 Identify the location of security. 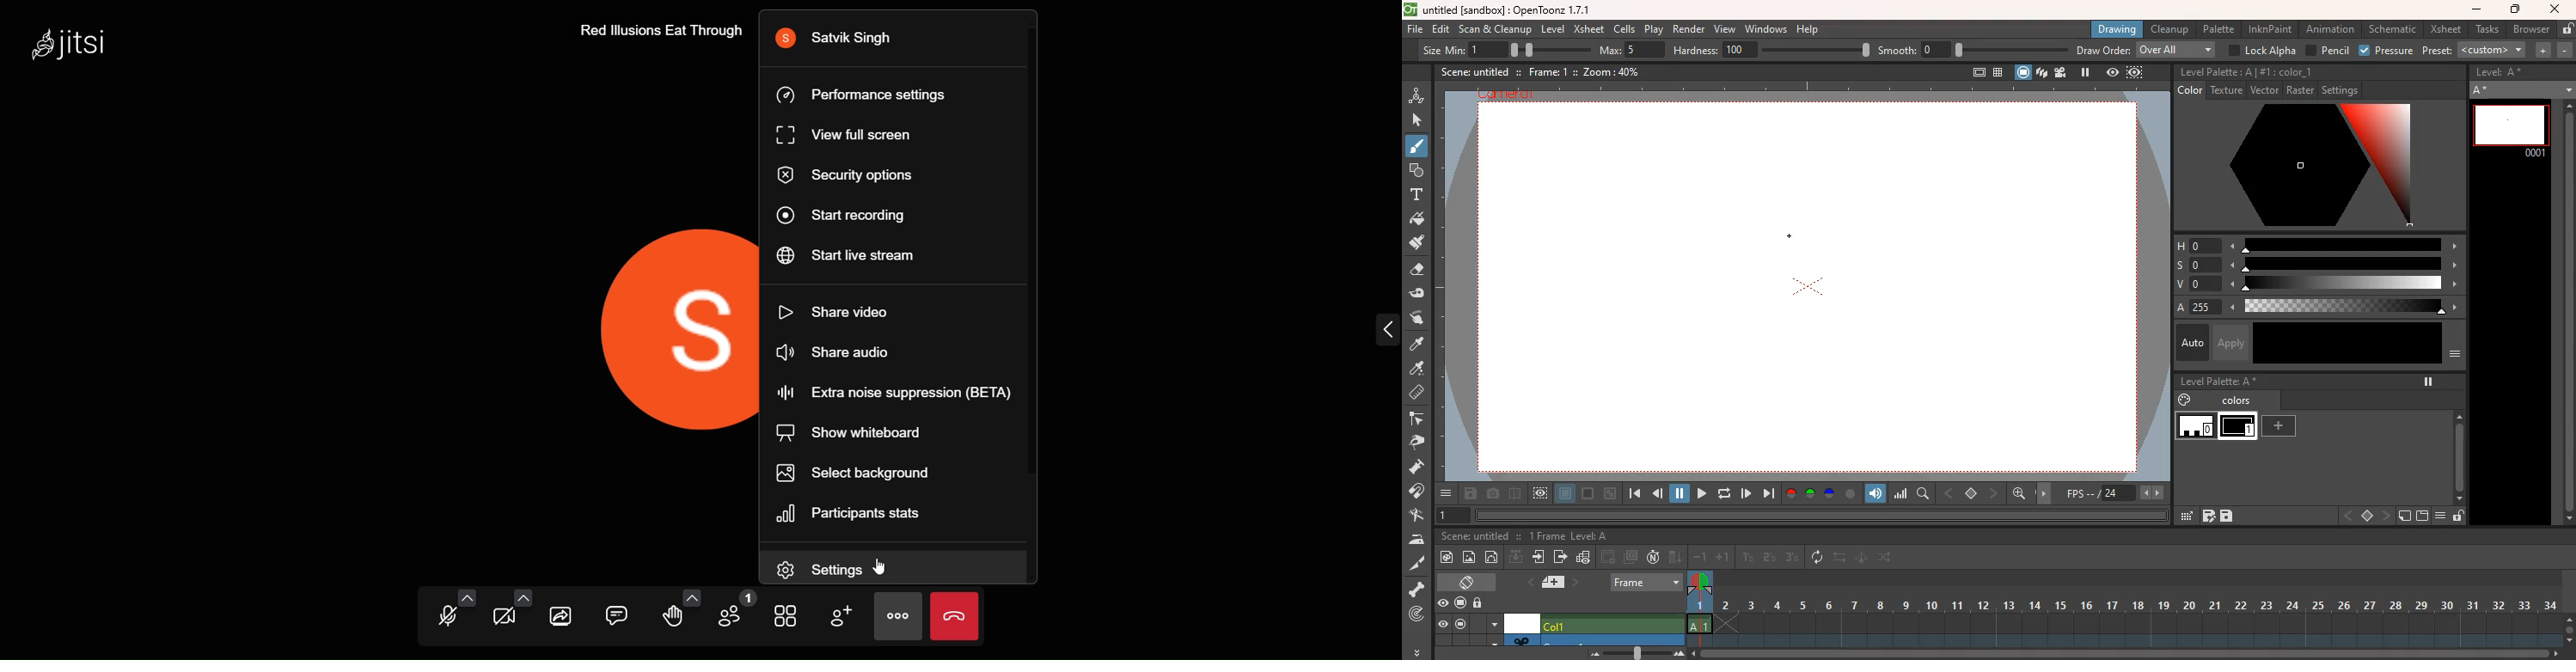
(847, 176).